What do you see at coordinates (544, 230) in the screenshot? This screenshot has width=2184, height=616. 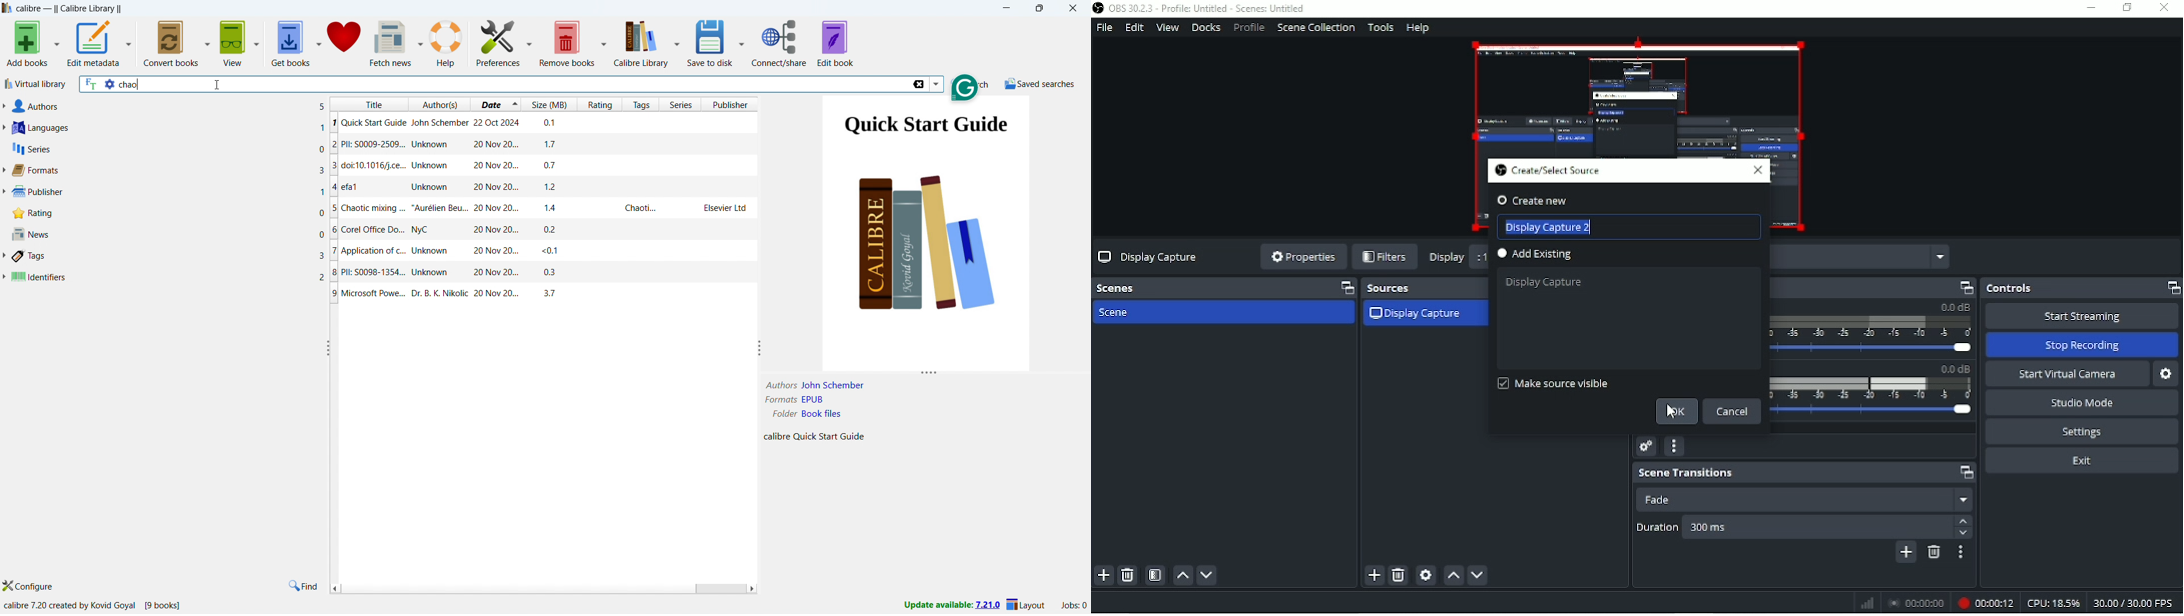 I see `Corel Office Do..` at bounding box center [544, 230].